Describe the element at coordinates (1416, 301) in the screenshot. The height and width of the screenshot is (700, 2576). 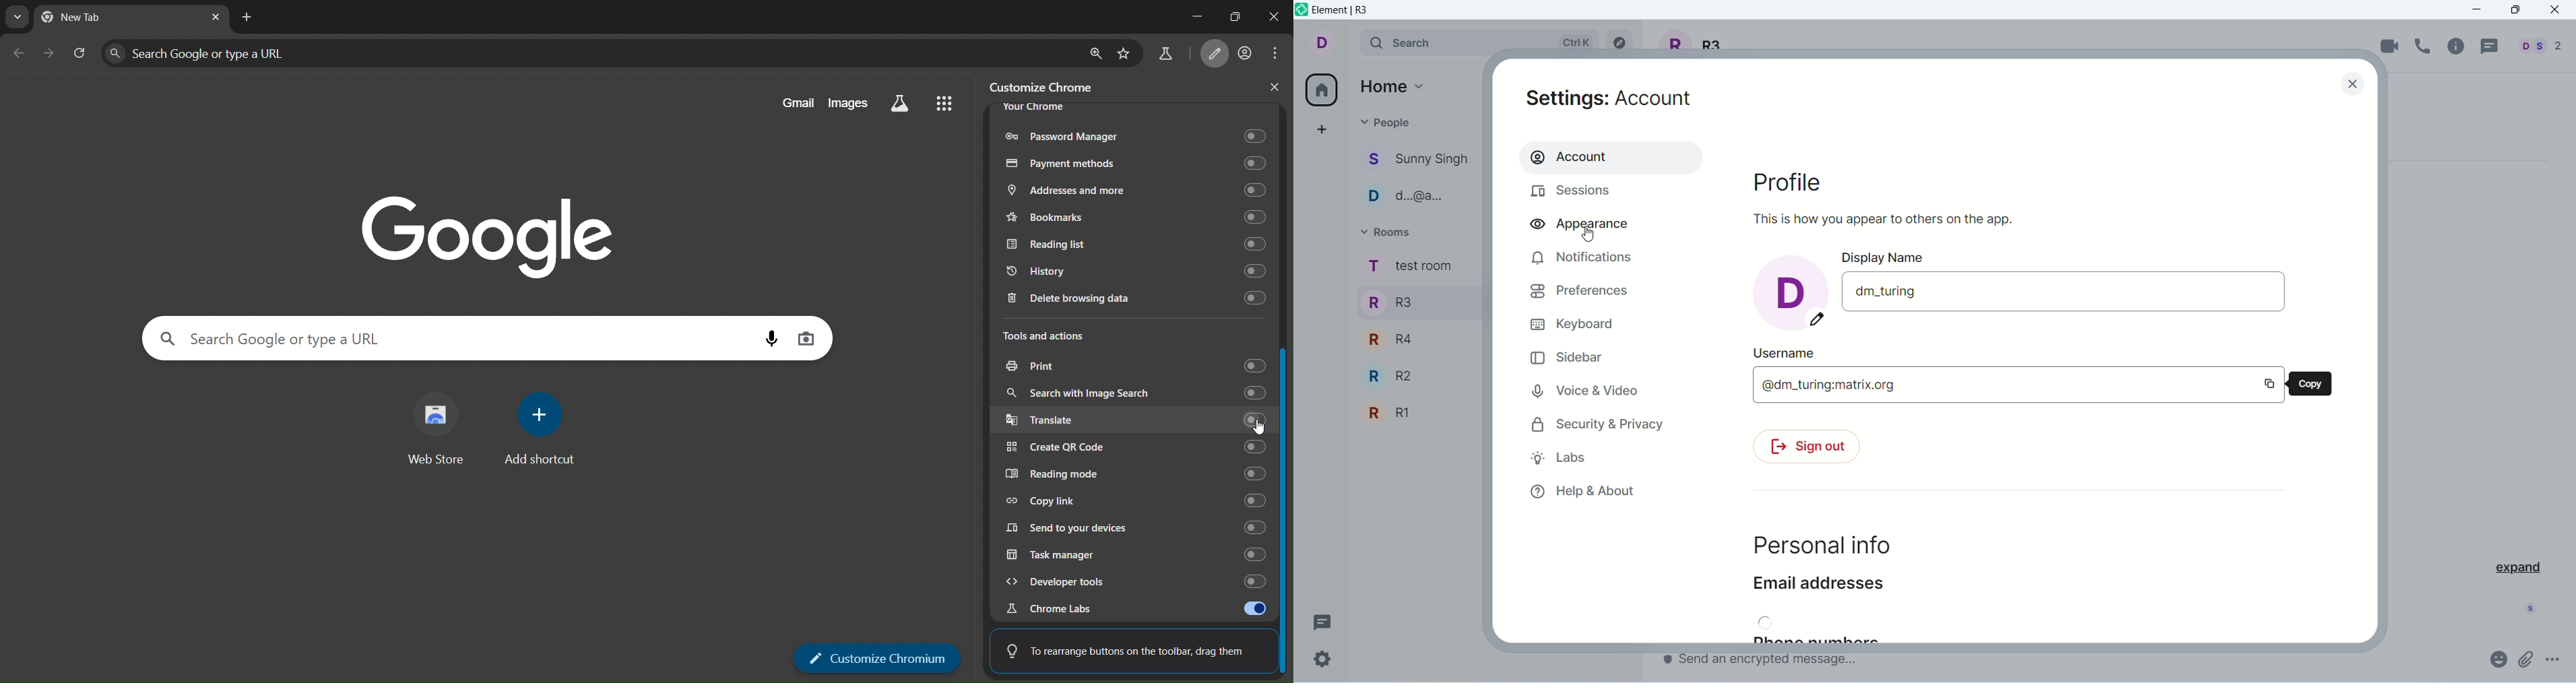
I see `R3` at that location.